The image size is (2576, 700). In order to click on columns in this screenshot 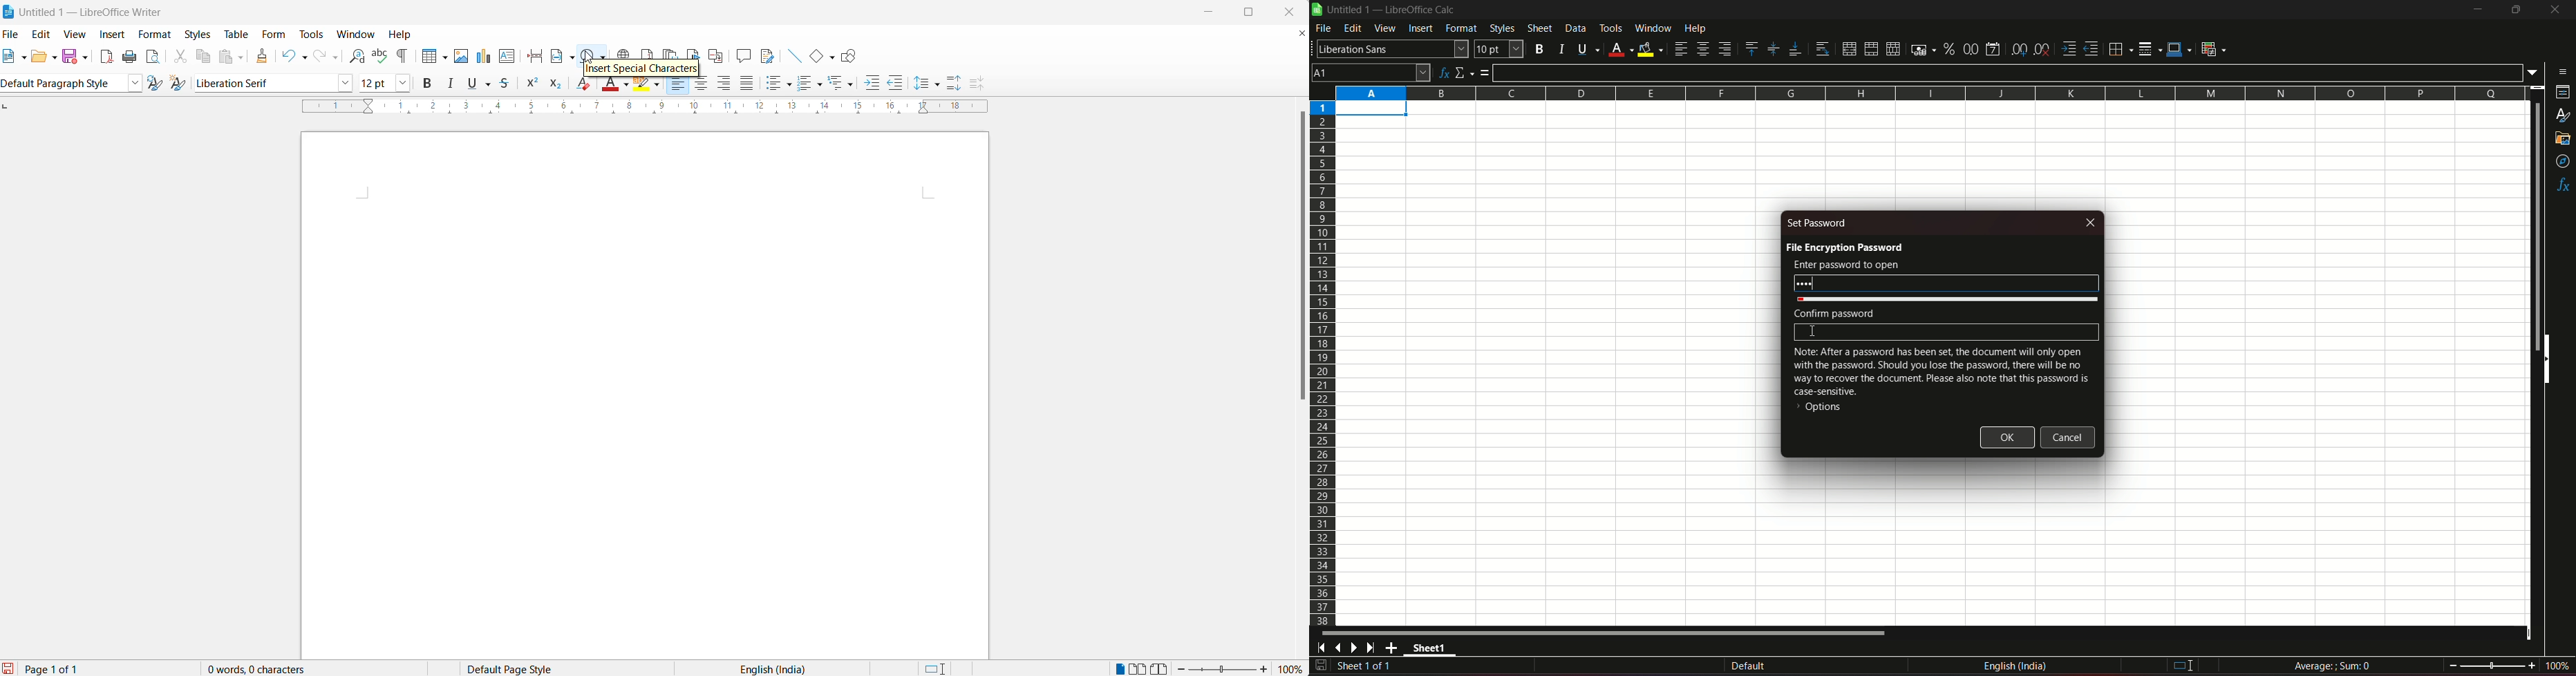, I will do `click(1932, 93)`.